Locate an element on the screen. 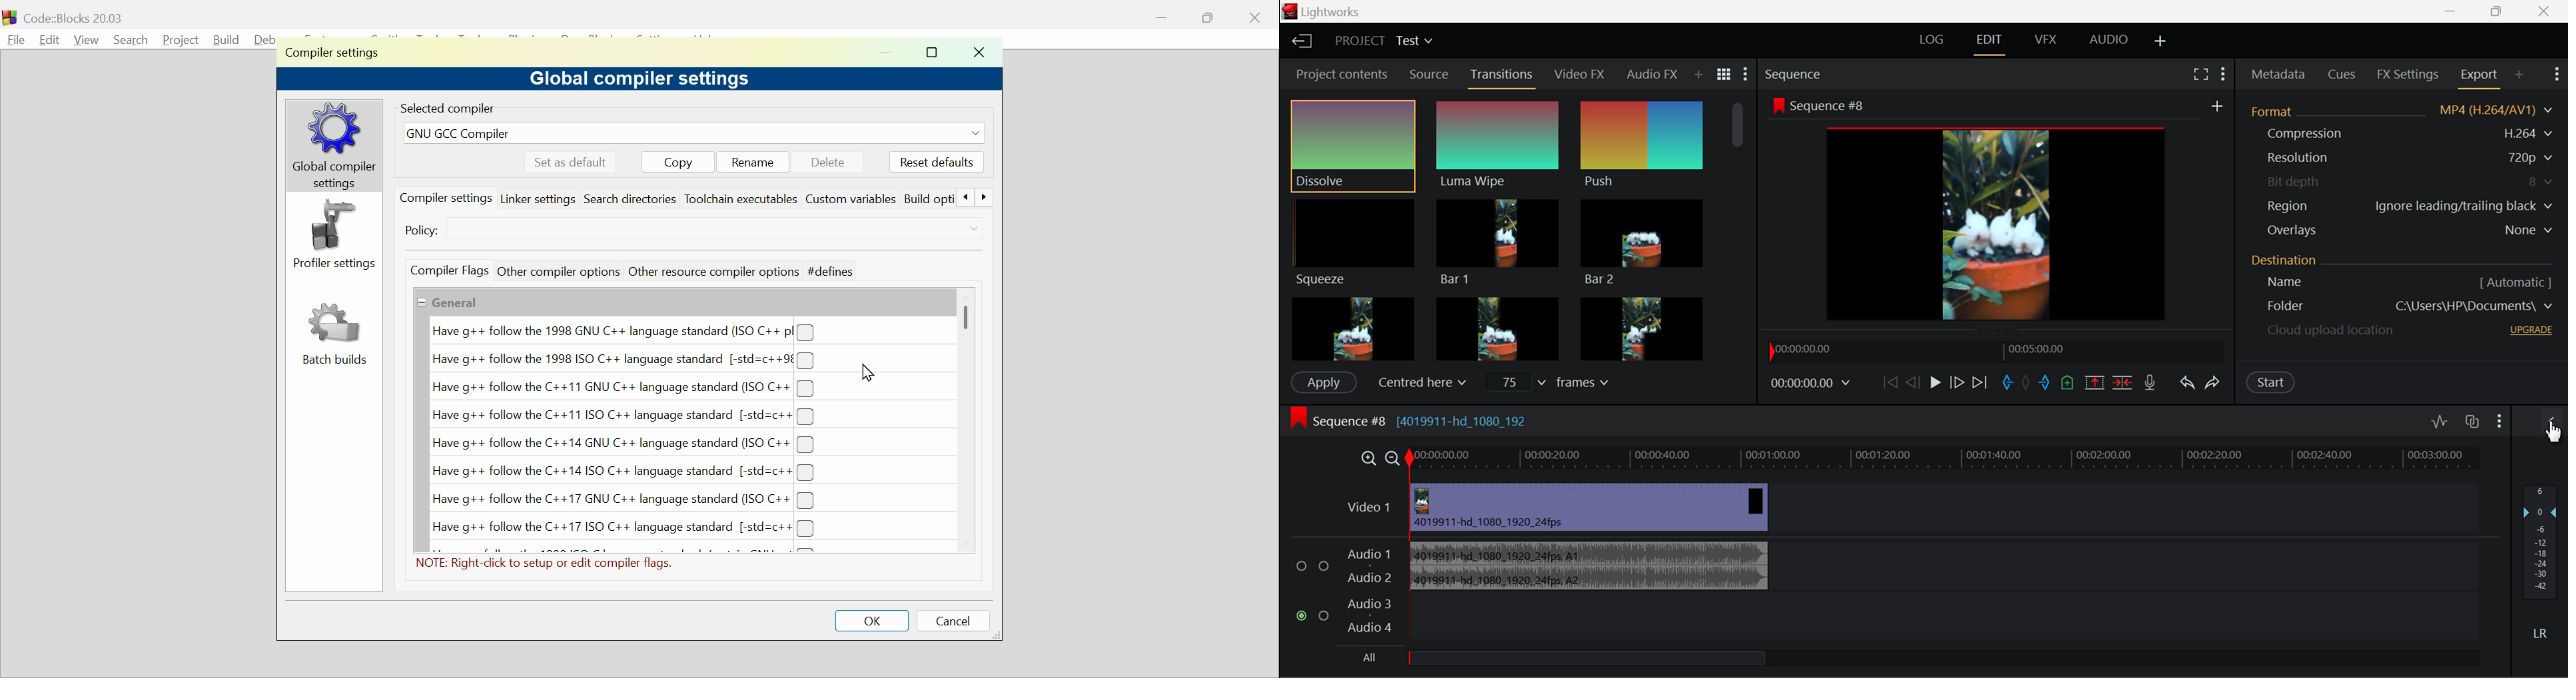 The image size is (2576, 700). (un)check Have g++follow the C++14 GNU C++ language standard (ISO C++ is located at coordinates (622, 444).